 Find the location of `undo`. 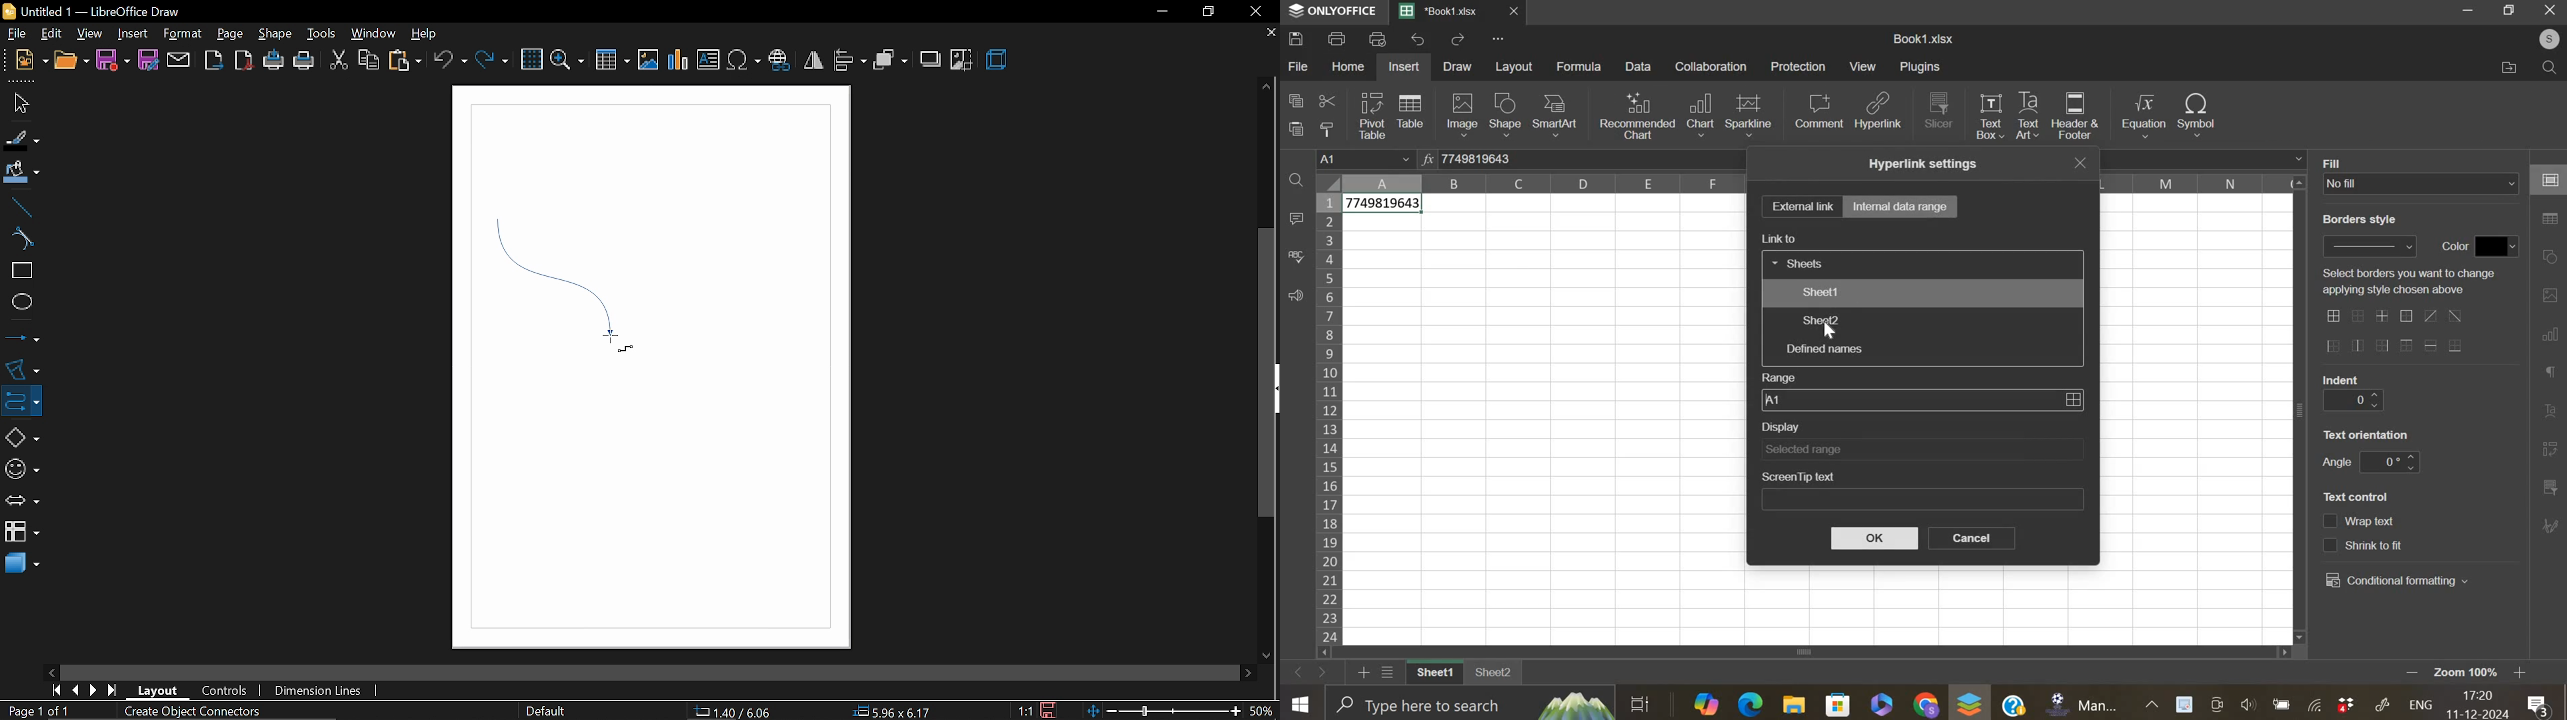

undo is located at coordinates (1420, 39).